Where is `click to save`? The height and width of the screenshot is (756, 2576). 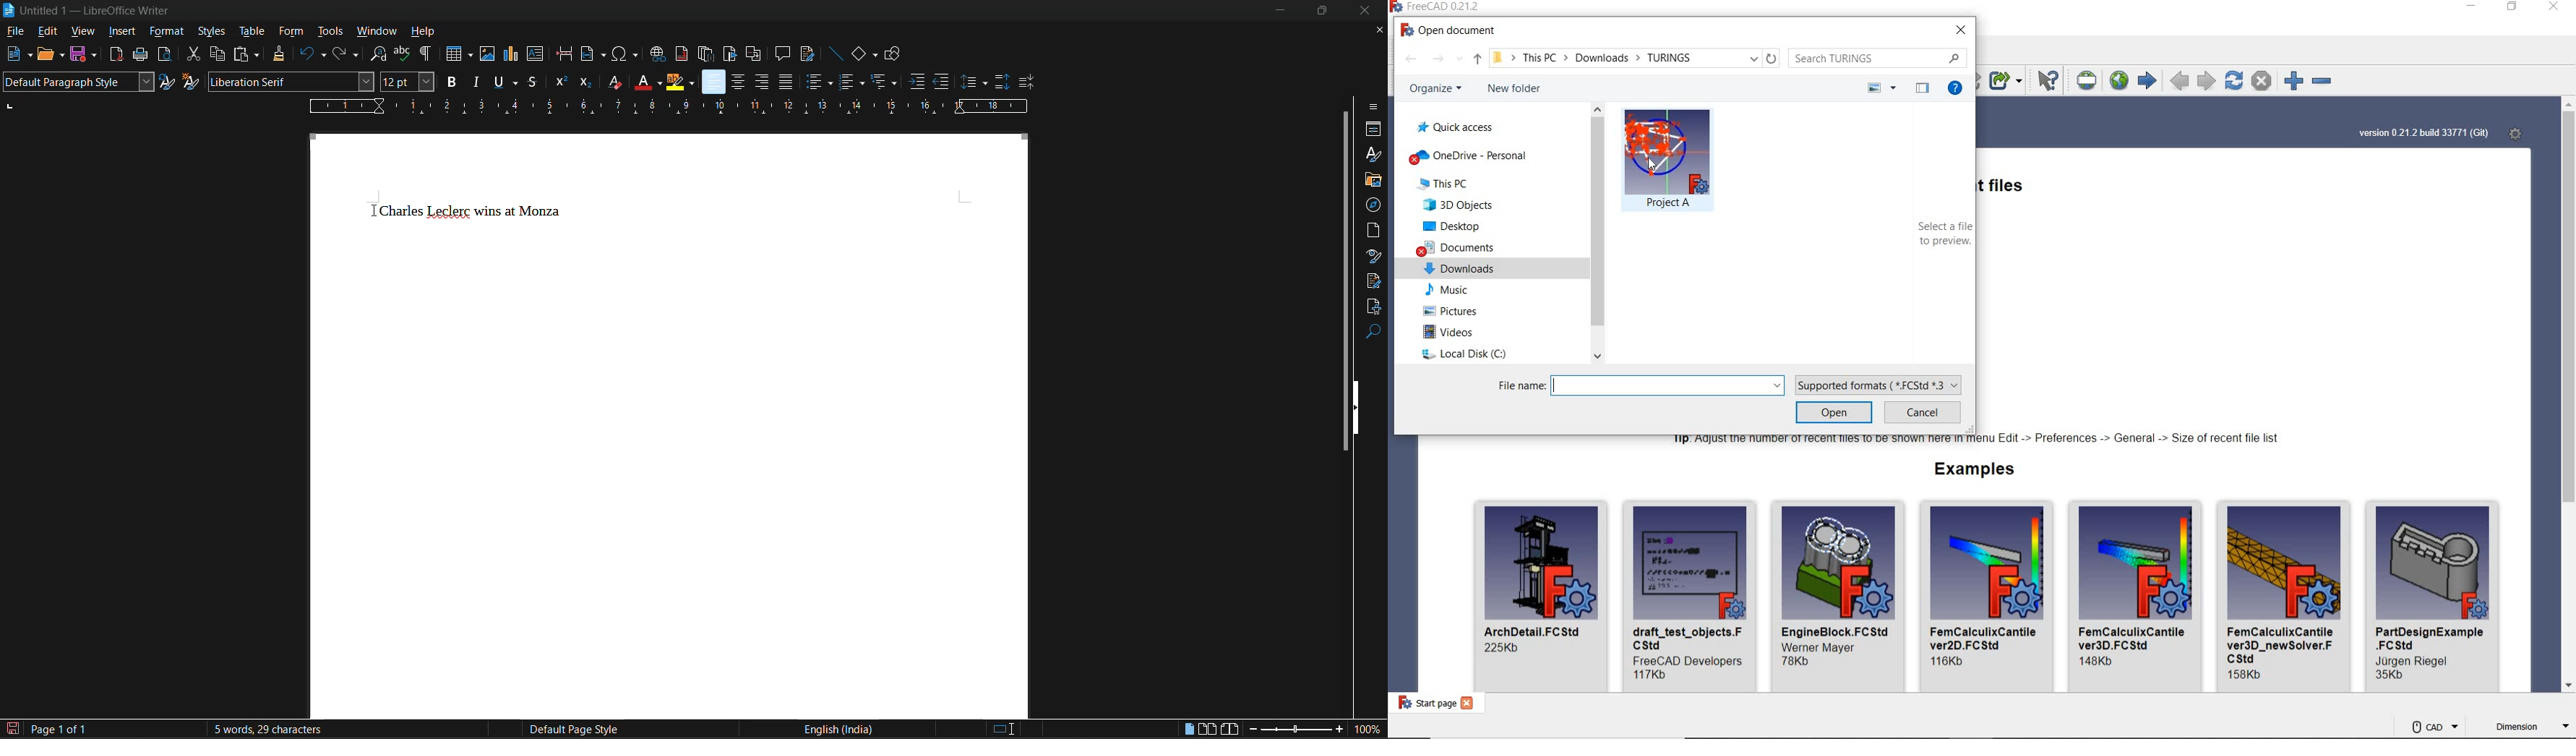 click to save is located at coordinates (14, 730).